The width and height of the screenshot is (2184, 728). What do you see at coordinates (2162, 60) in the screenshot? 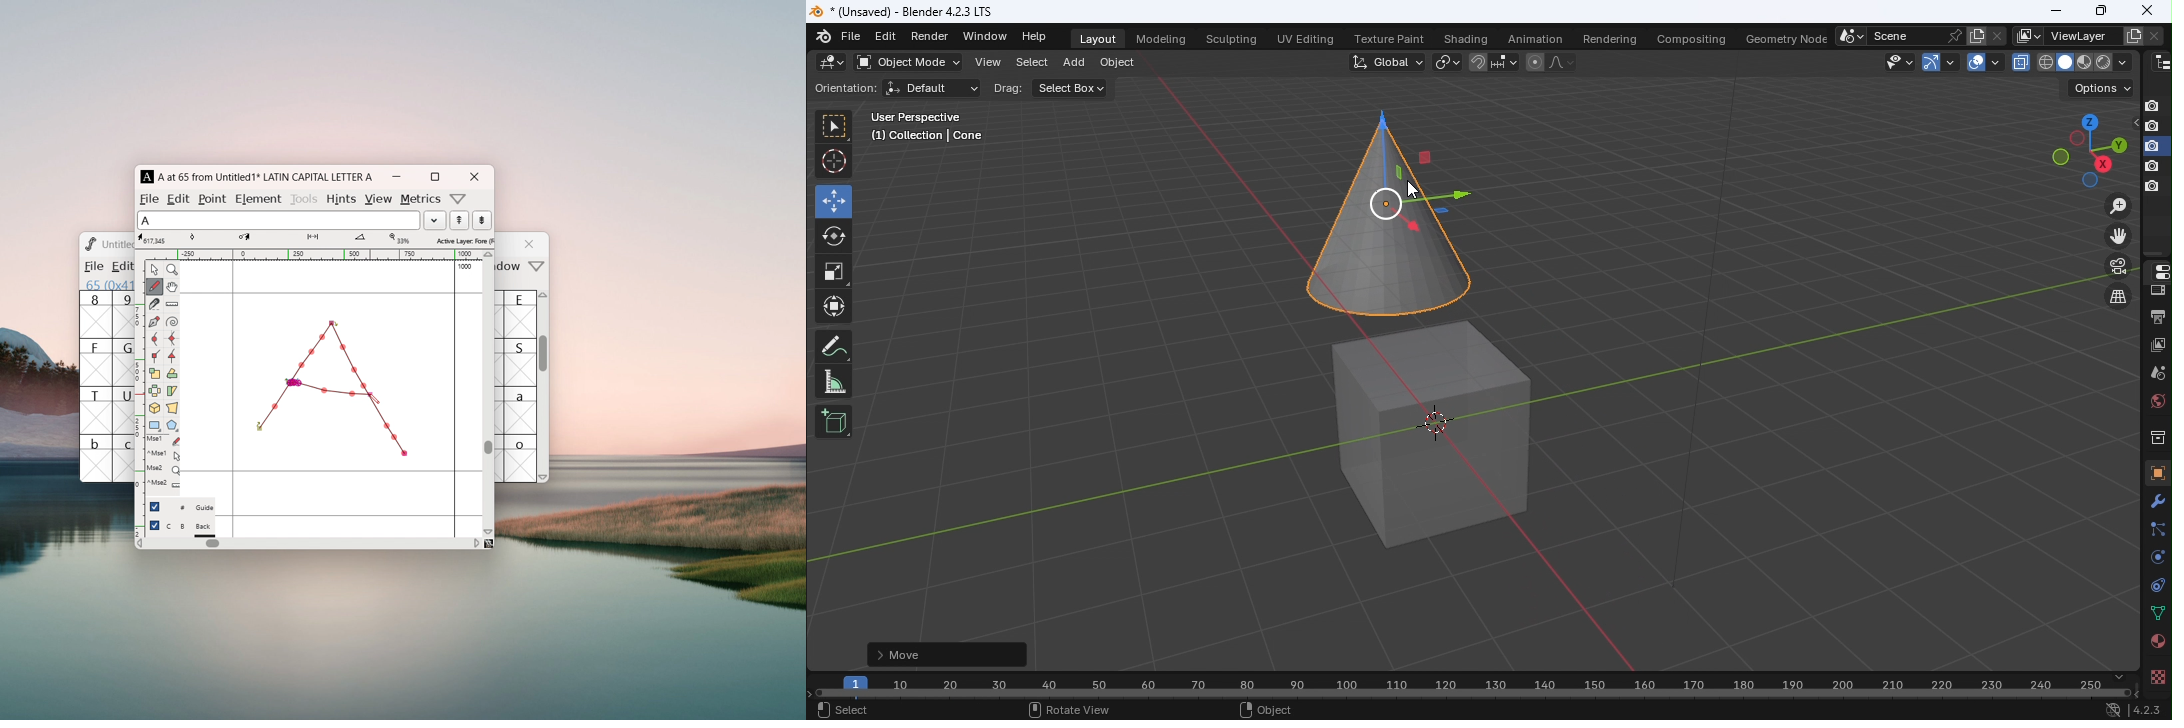
I see `Editor type` at bounding box center [2162, 60].